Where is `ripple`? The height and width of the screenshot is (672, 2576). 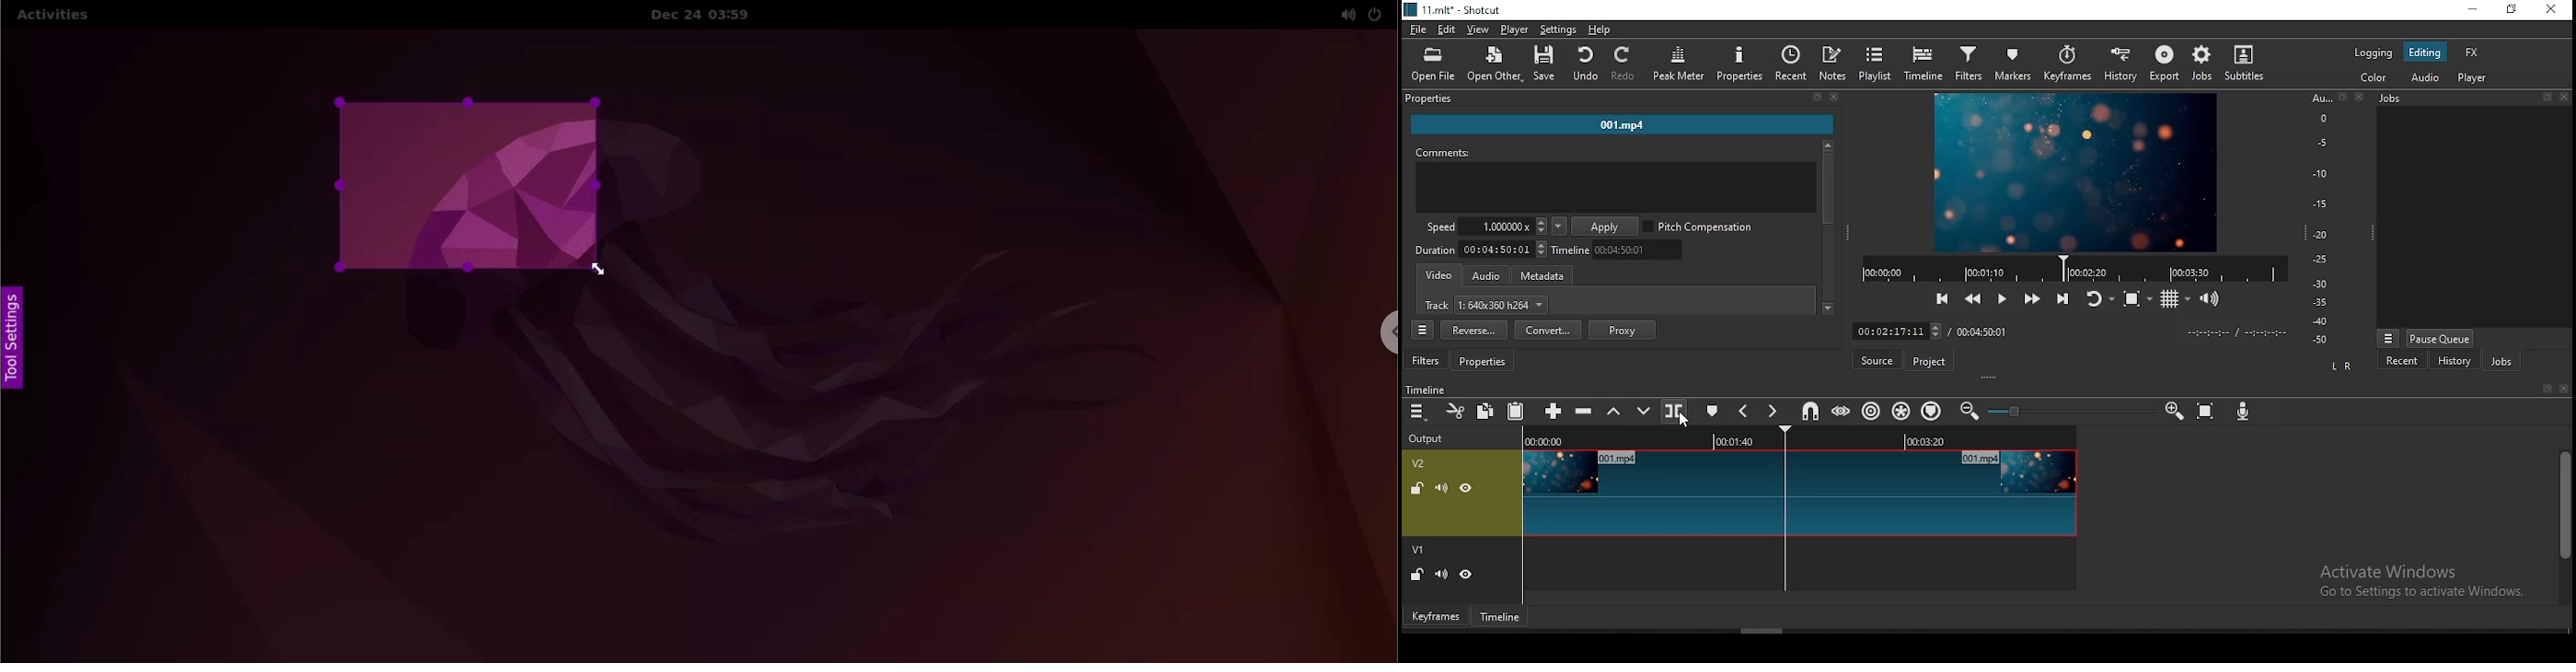 ripple is located at coordinates (1872, 411).